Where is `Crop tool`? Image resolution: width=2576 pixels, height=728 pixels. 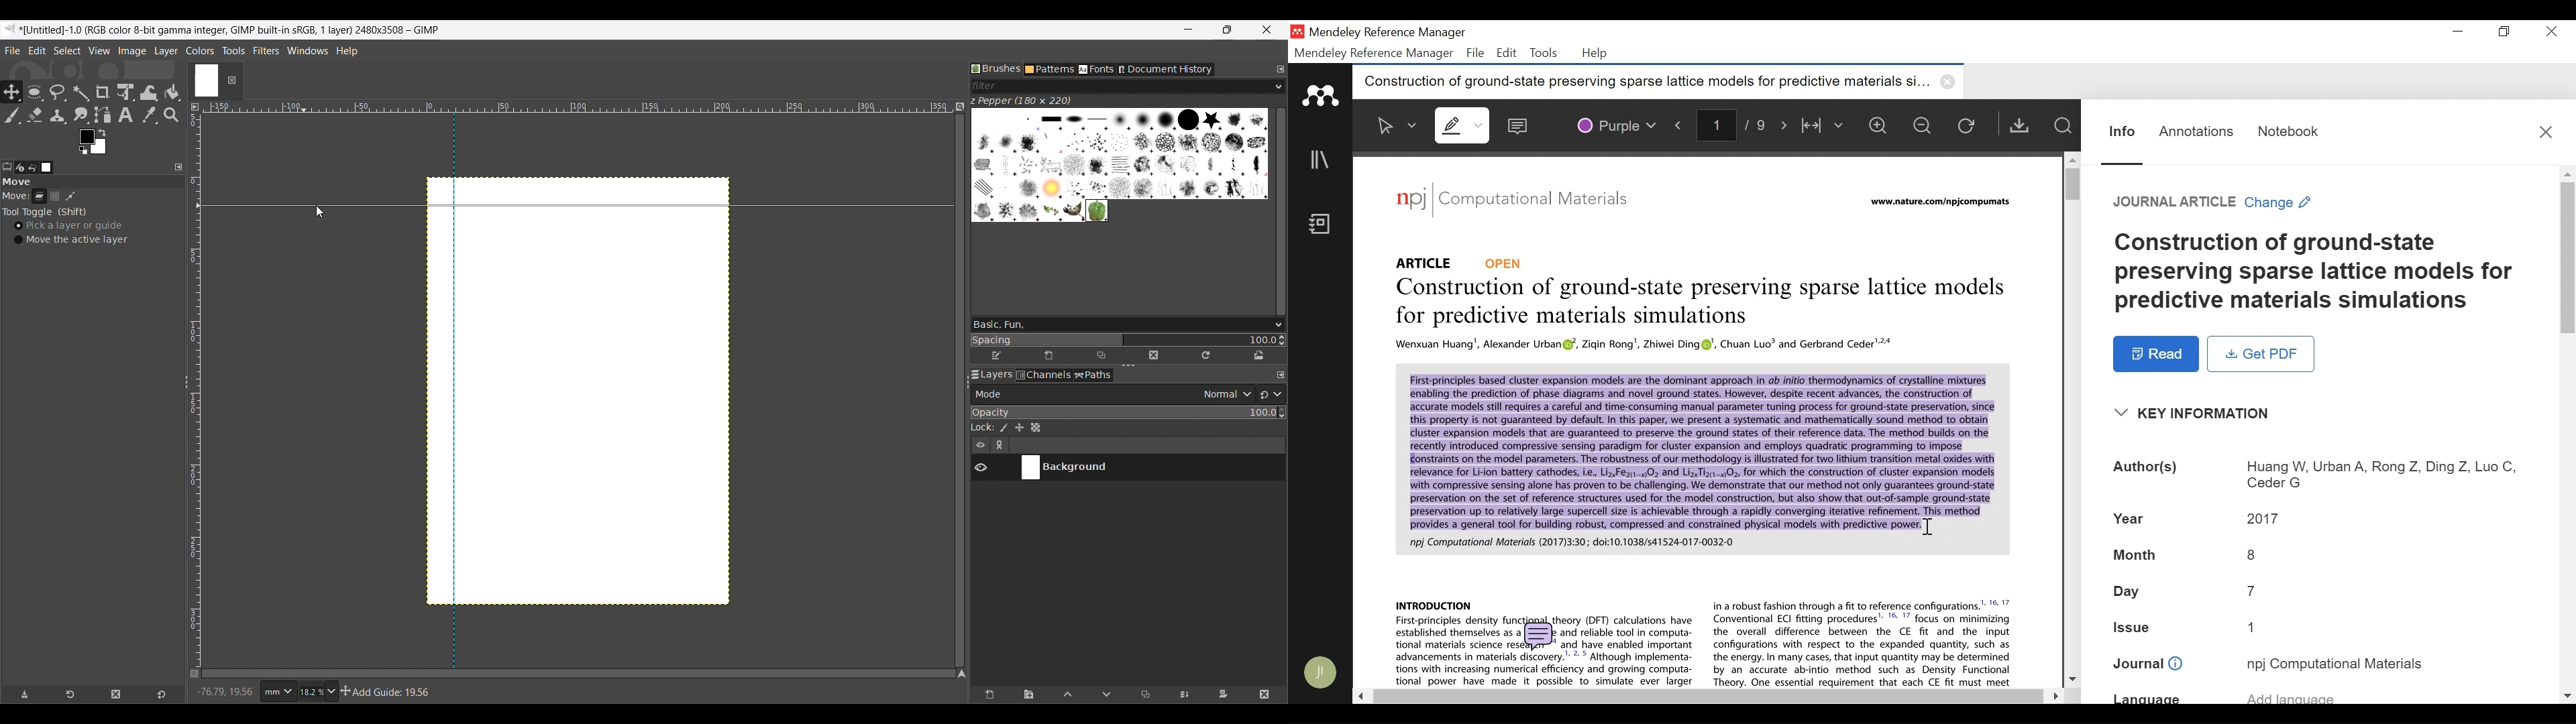 Crop tool is located at coordinates (103, 92).